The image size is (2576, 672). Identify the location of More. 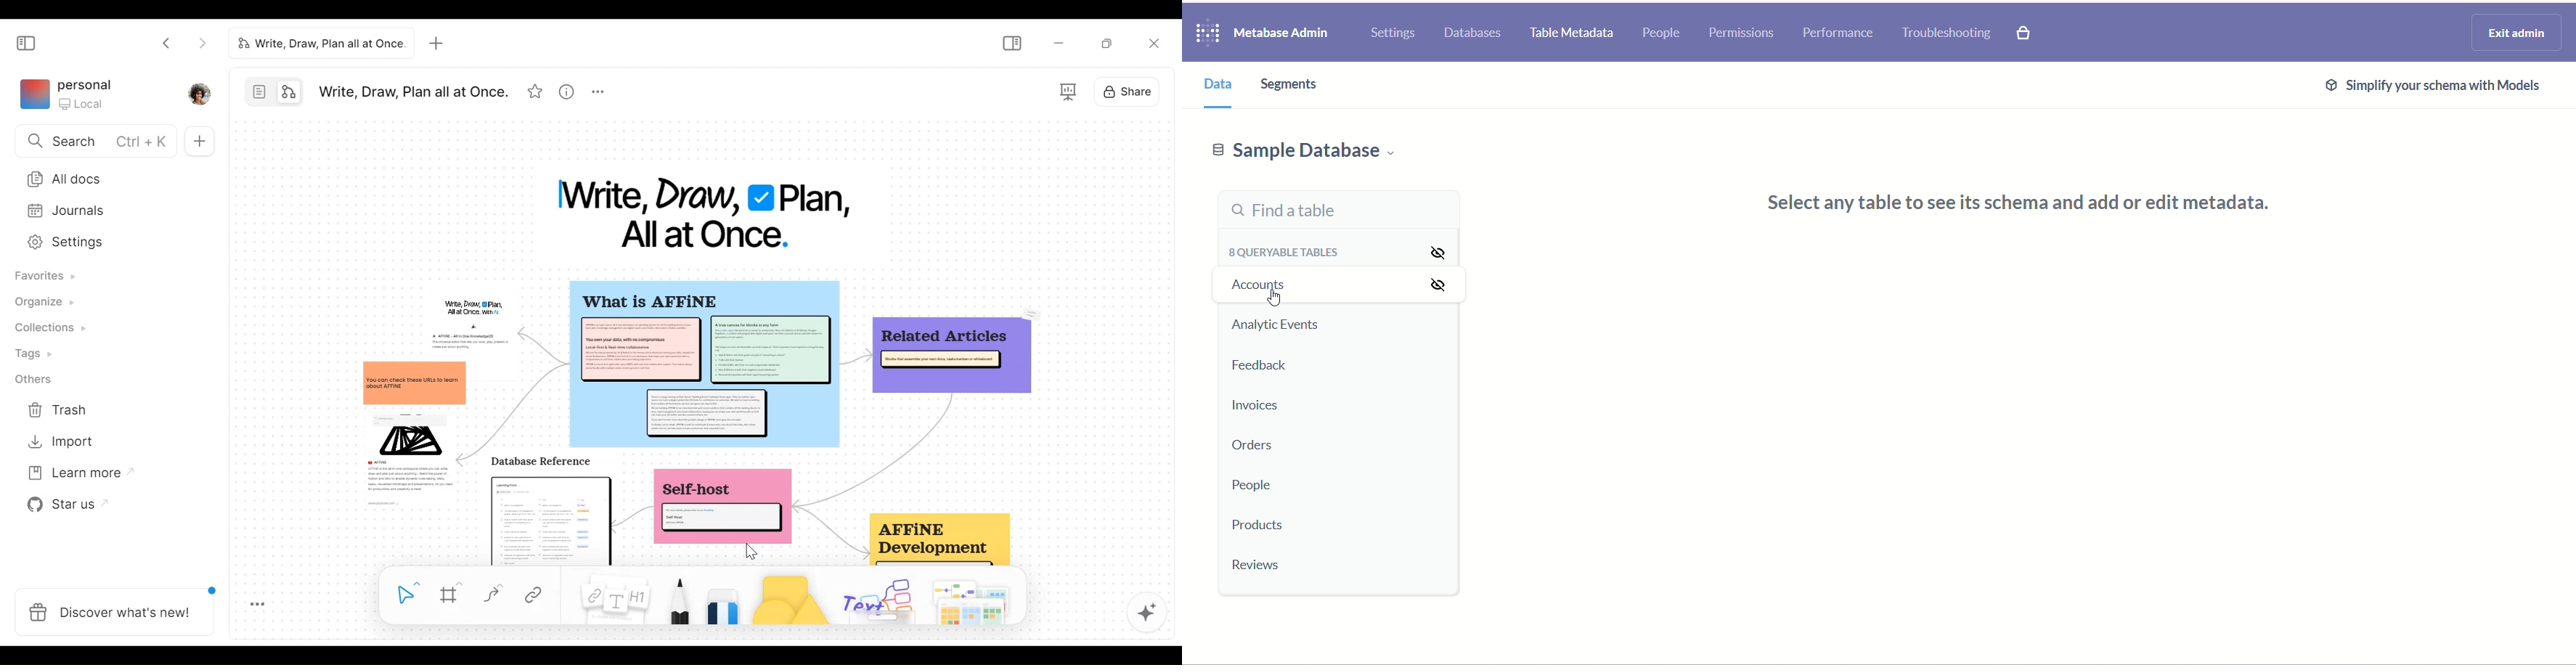
(598, 92).